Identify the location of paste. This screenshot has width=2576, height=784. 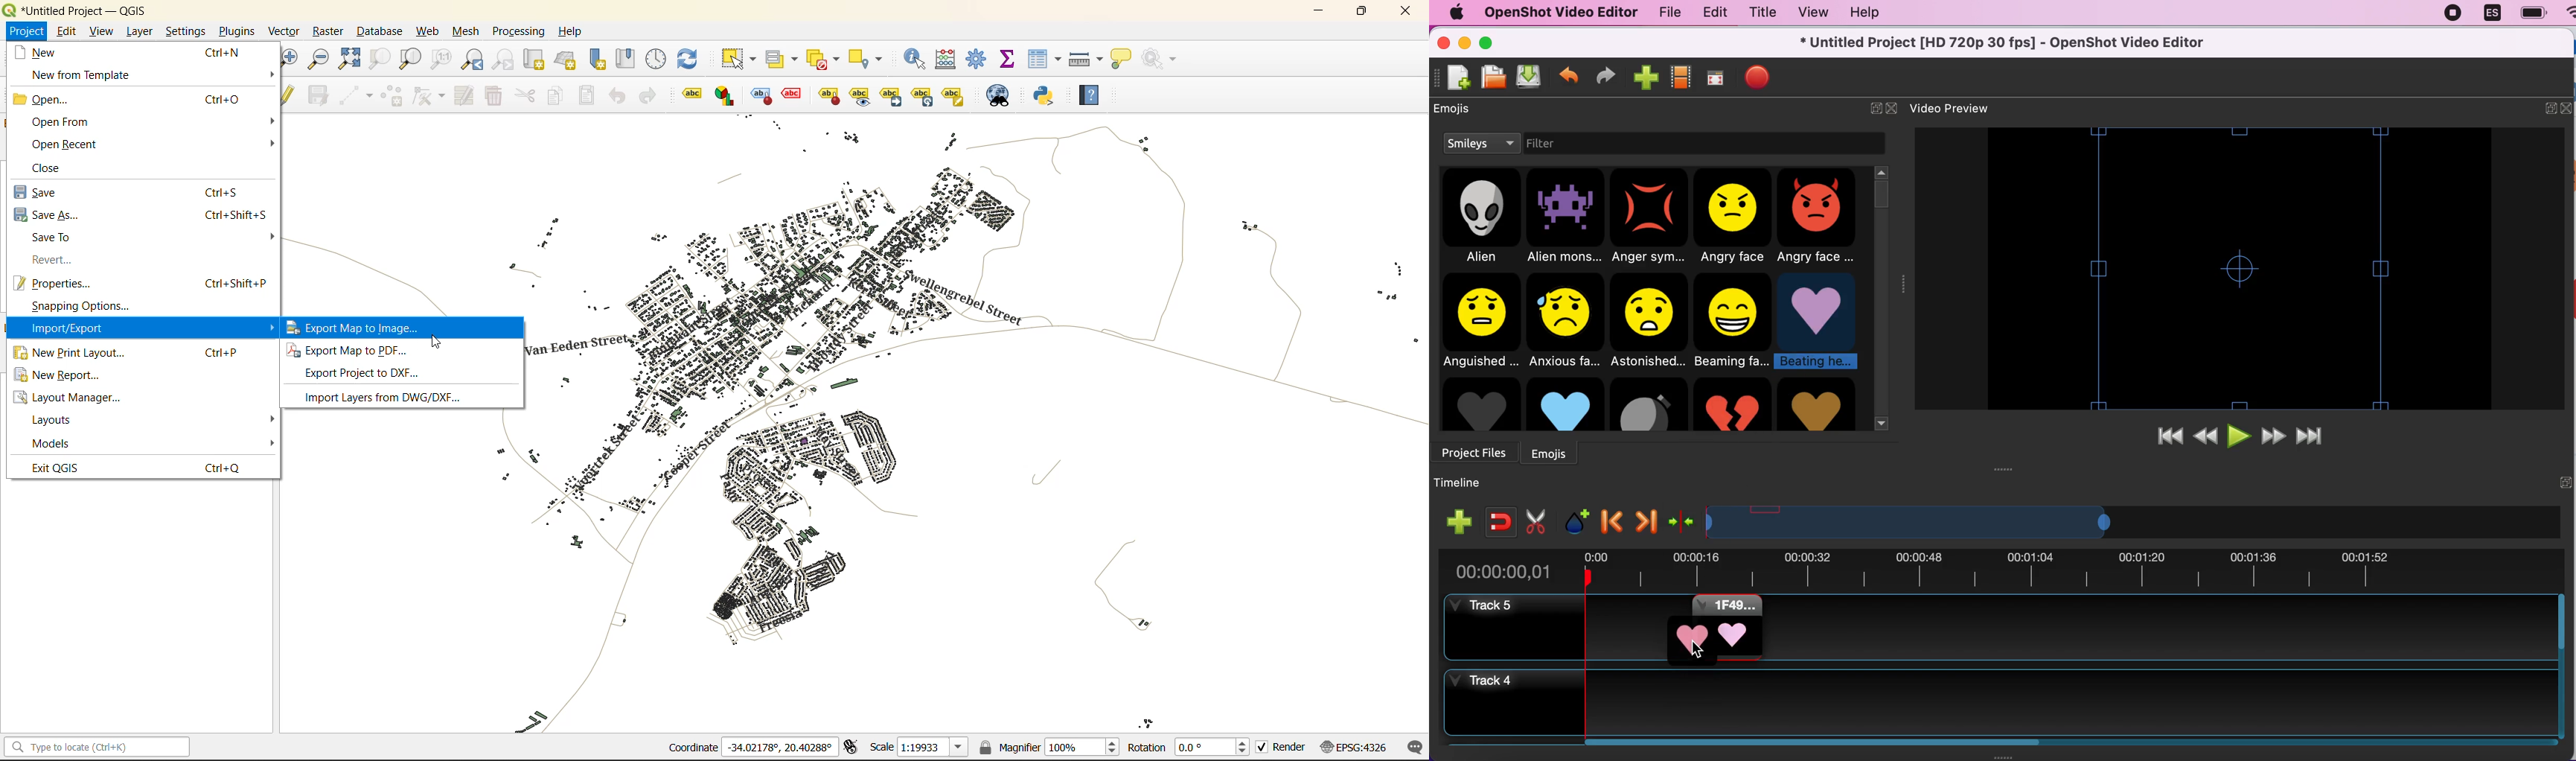
(585, 95).